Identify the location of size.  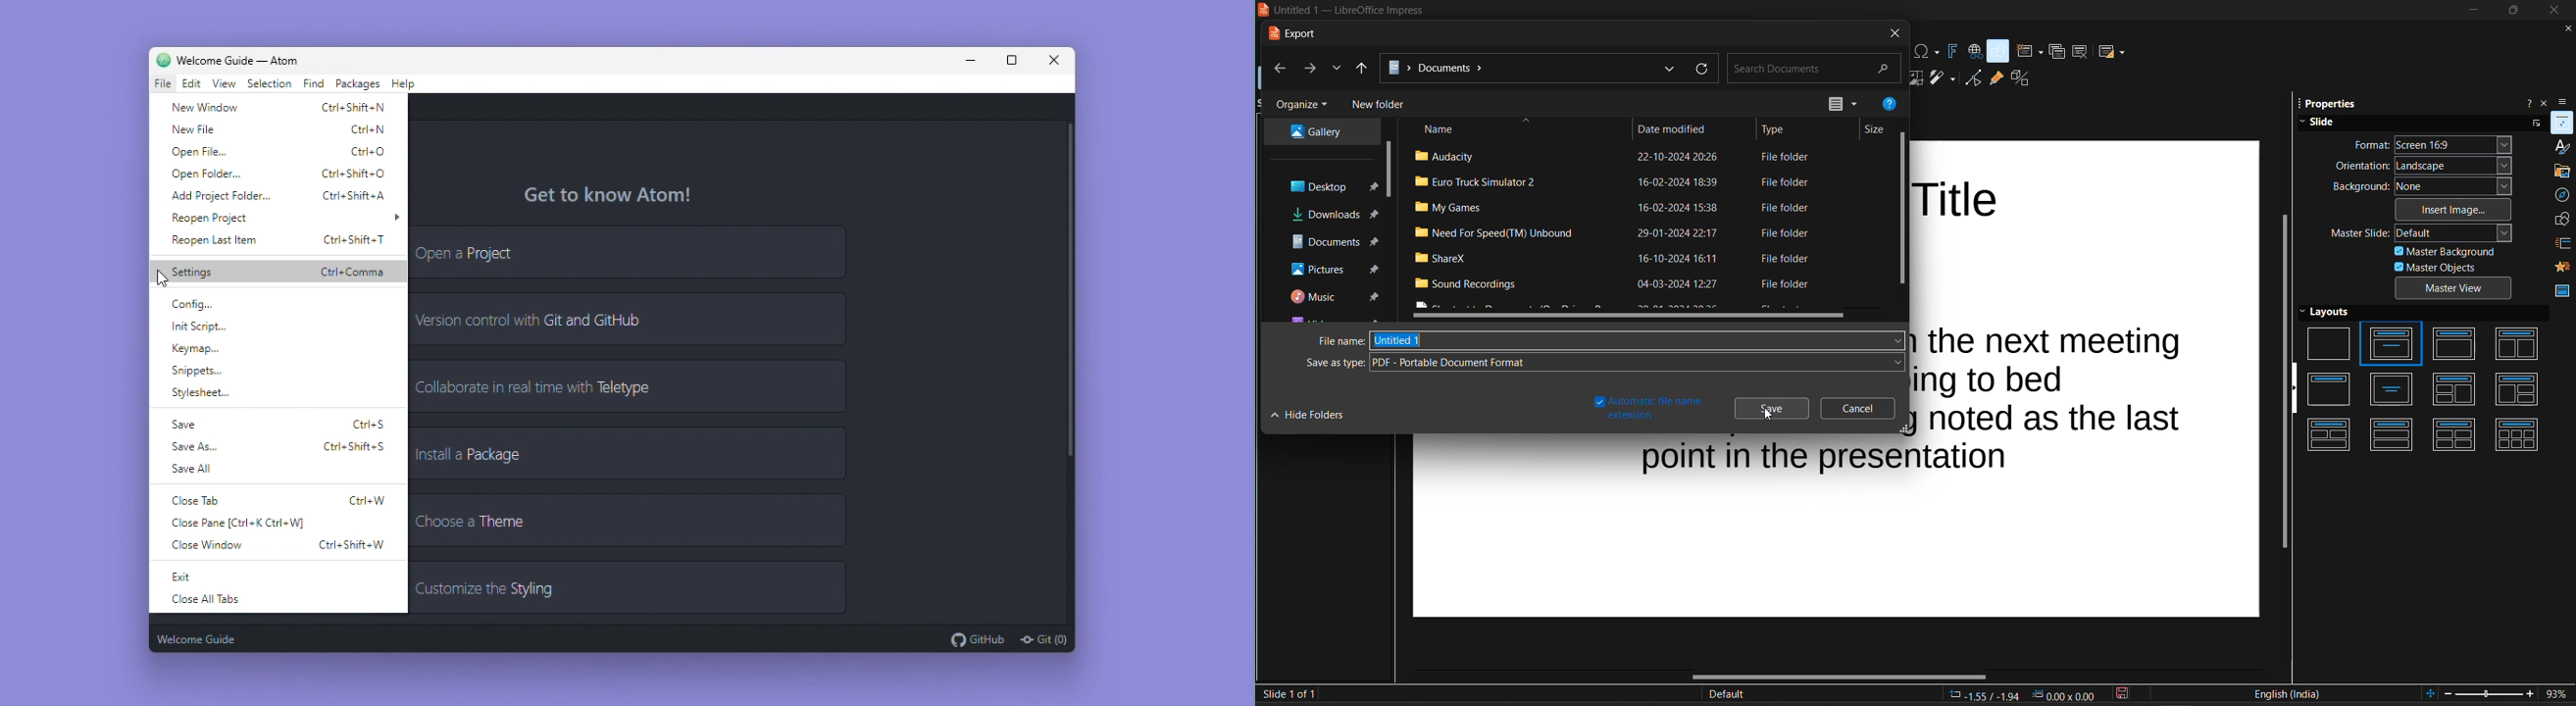
(1874, 129).